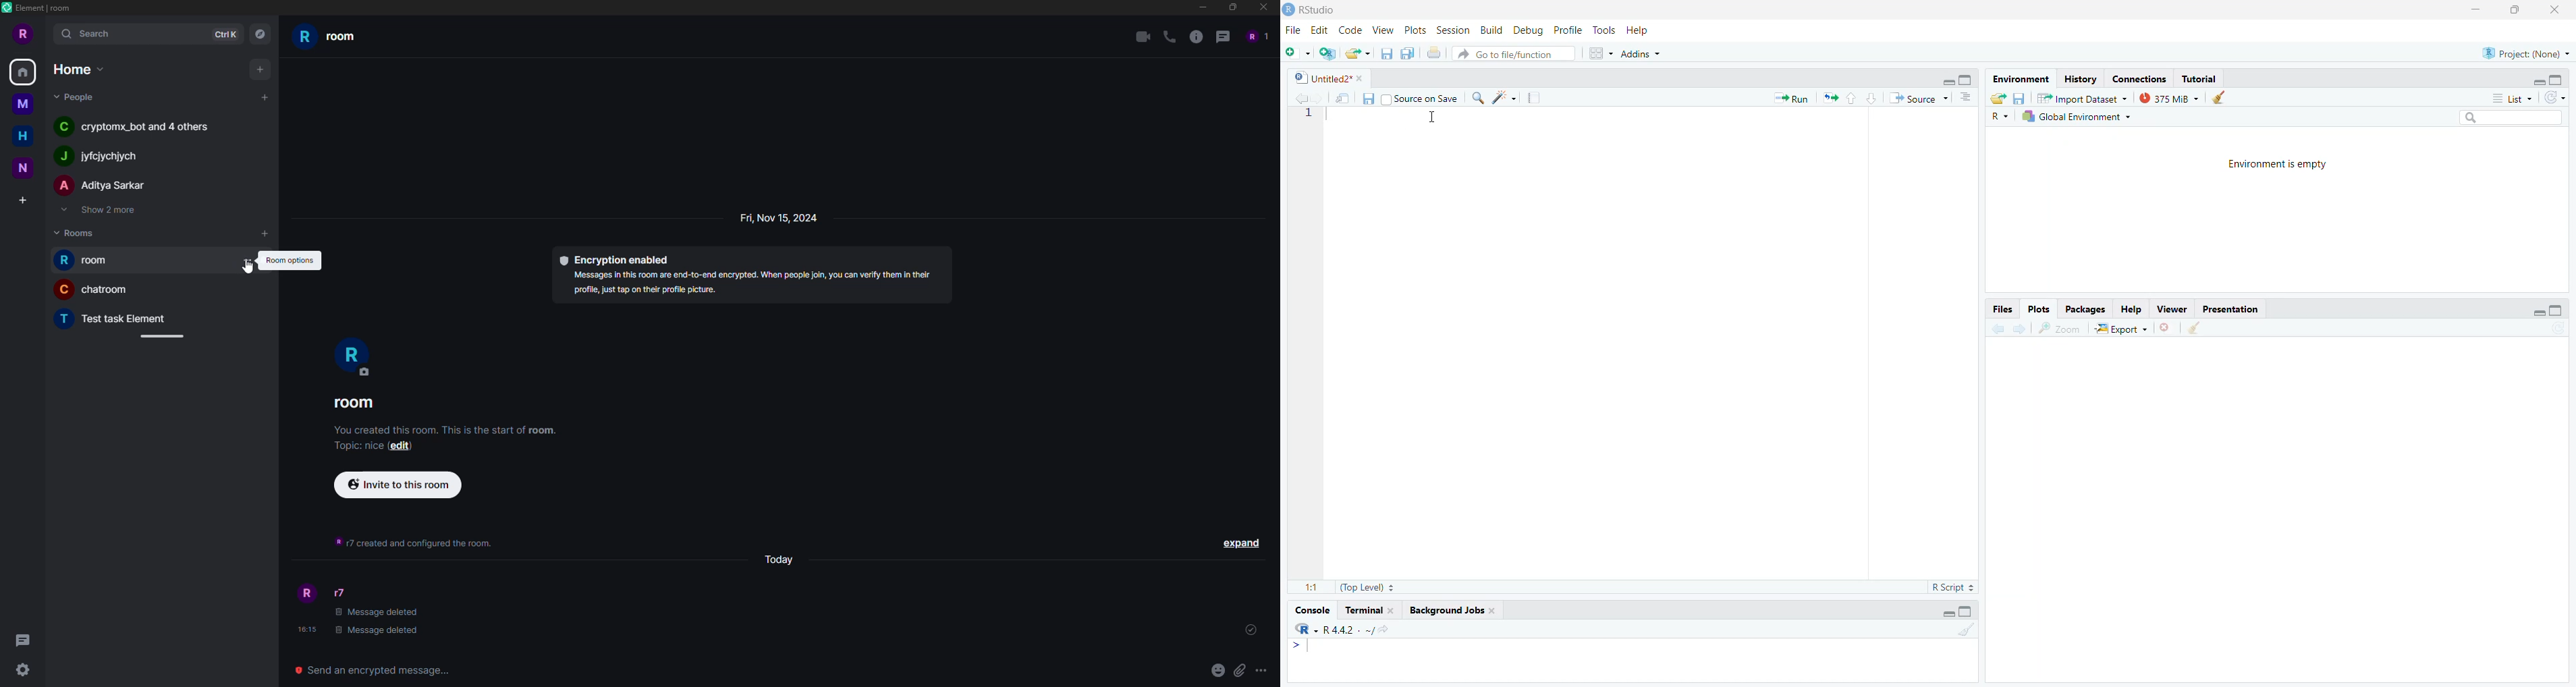 The height and width of the screenshot is (700, 2576). Describe the element at coordinates (28, 139) in the screenshot. I see `h` at that location.